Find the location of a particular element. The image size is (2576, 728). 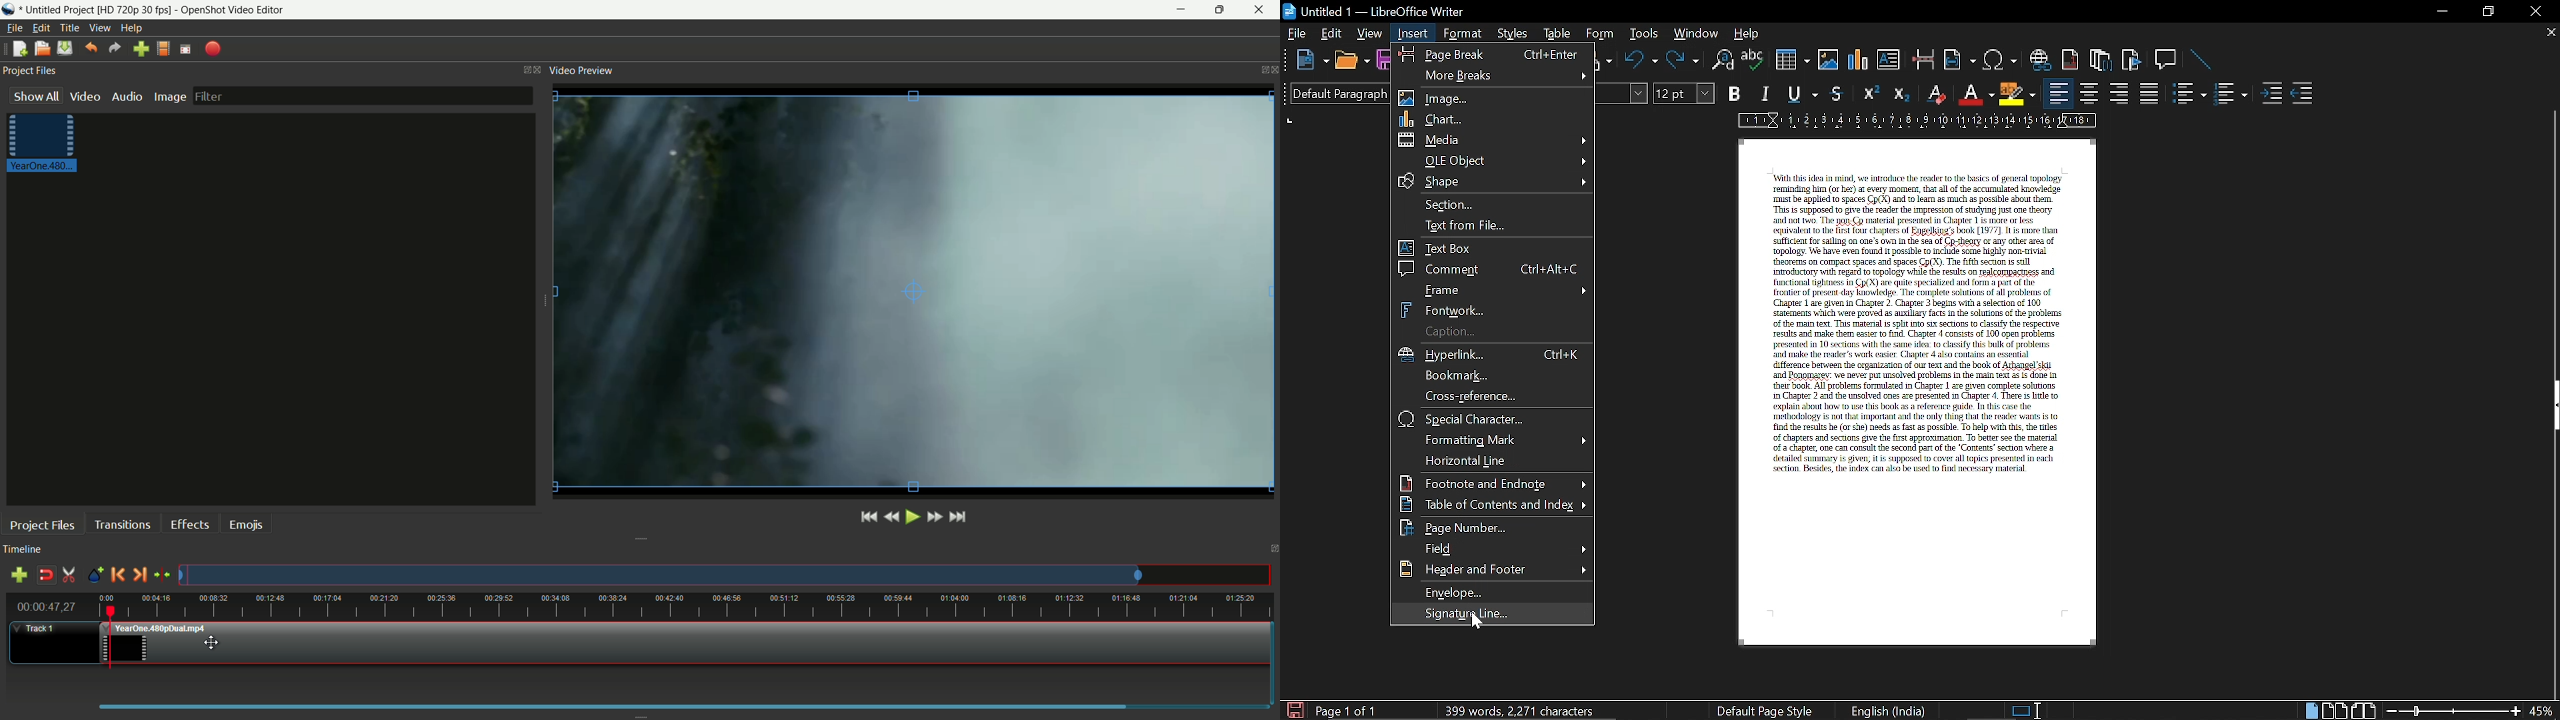

insert endnote is located at coordinates (2069, 60).